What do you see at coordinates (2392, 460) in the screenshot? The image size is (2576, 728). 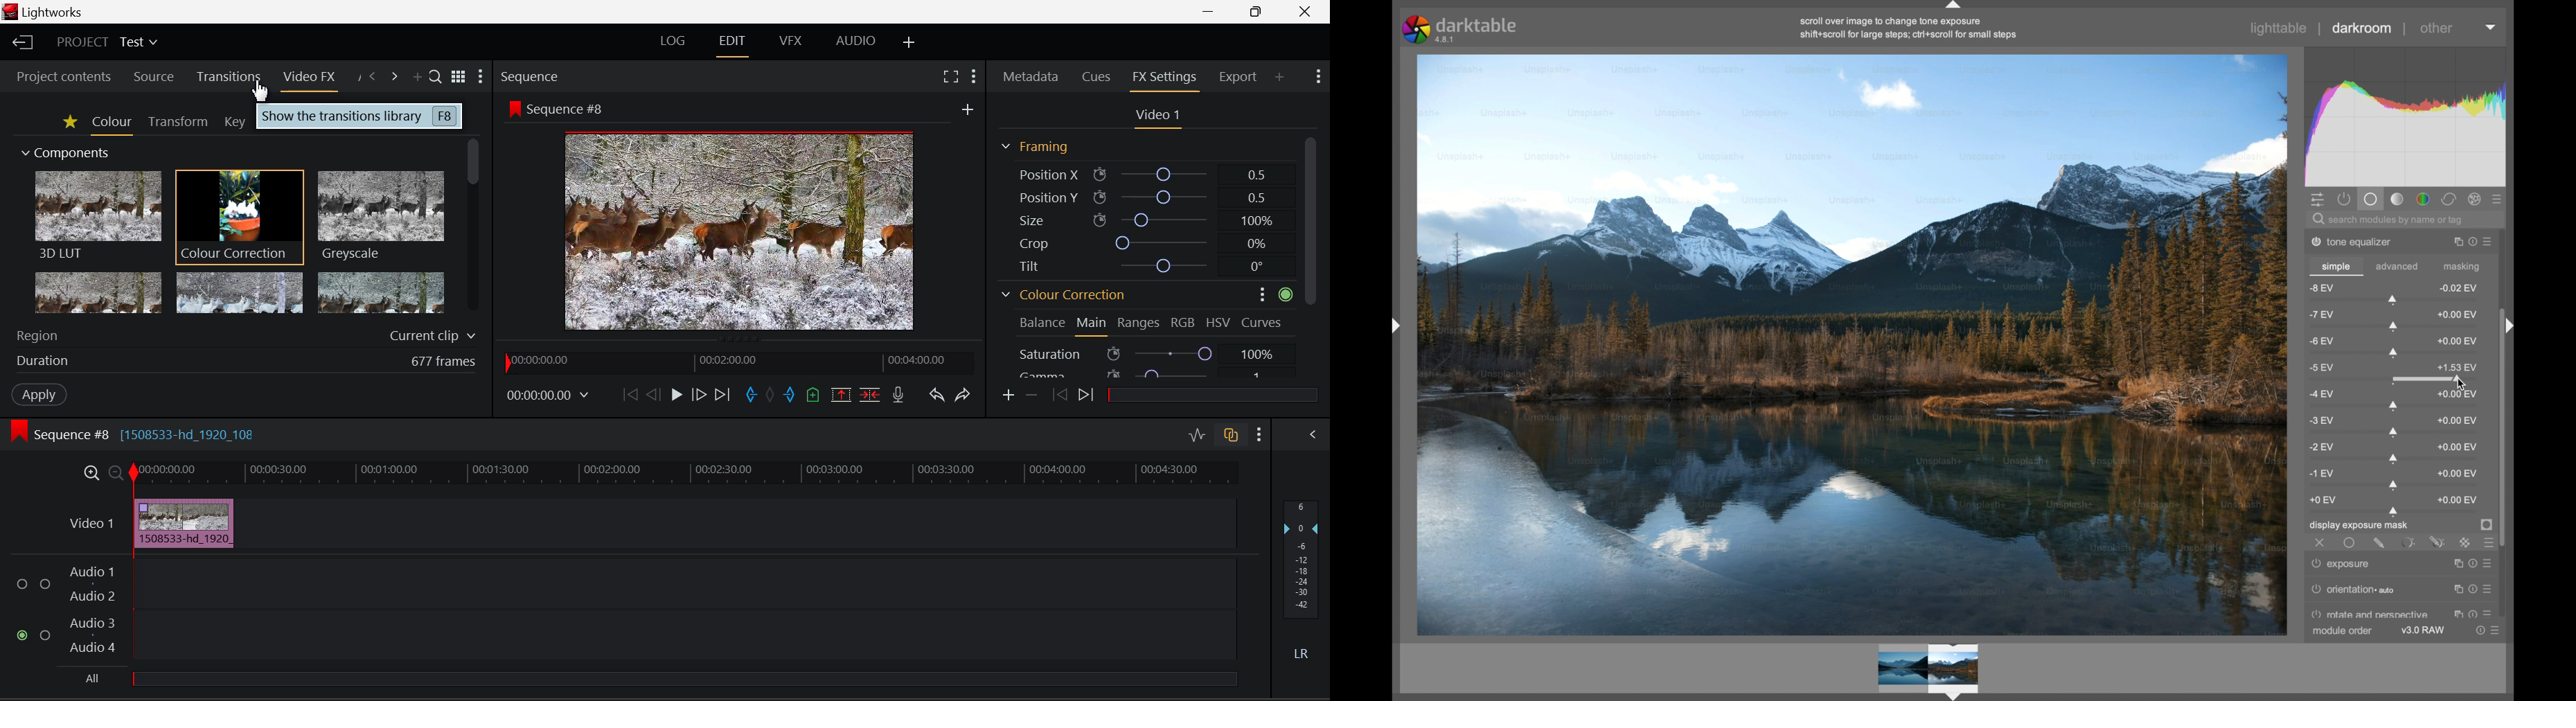 I see `slider` at bounding box center [2392, 460].